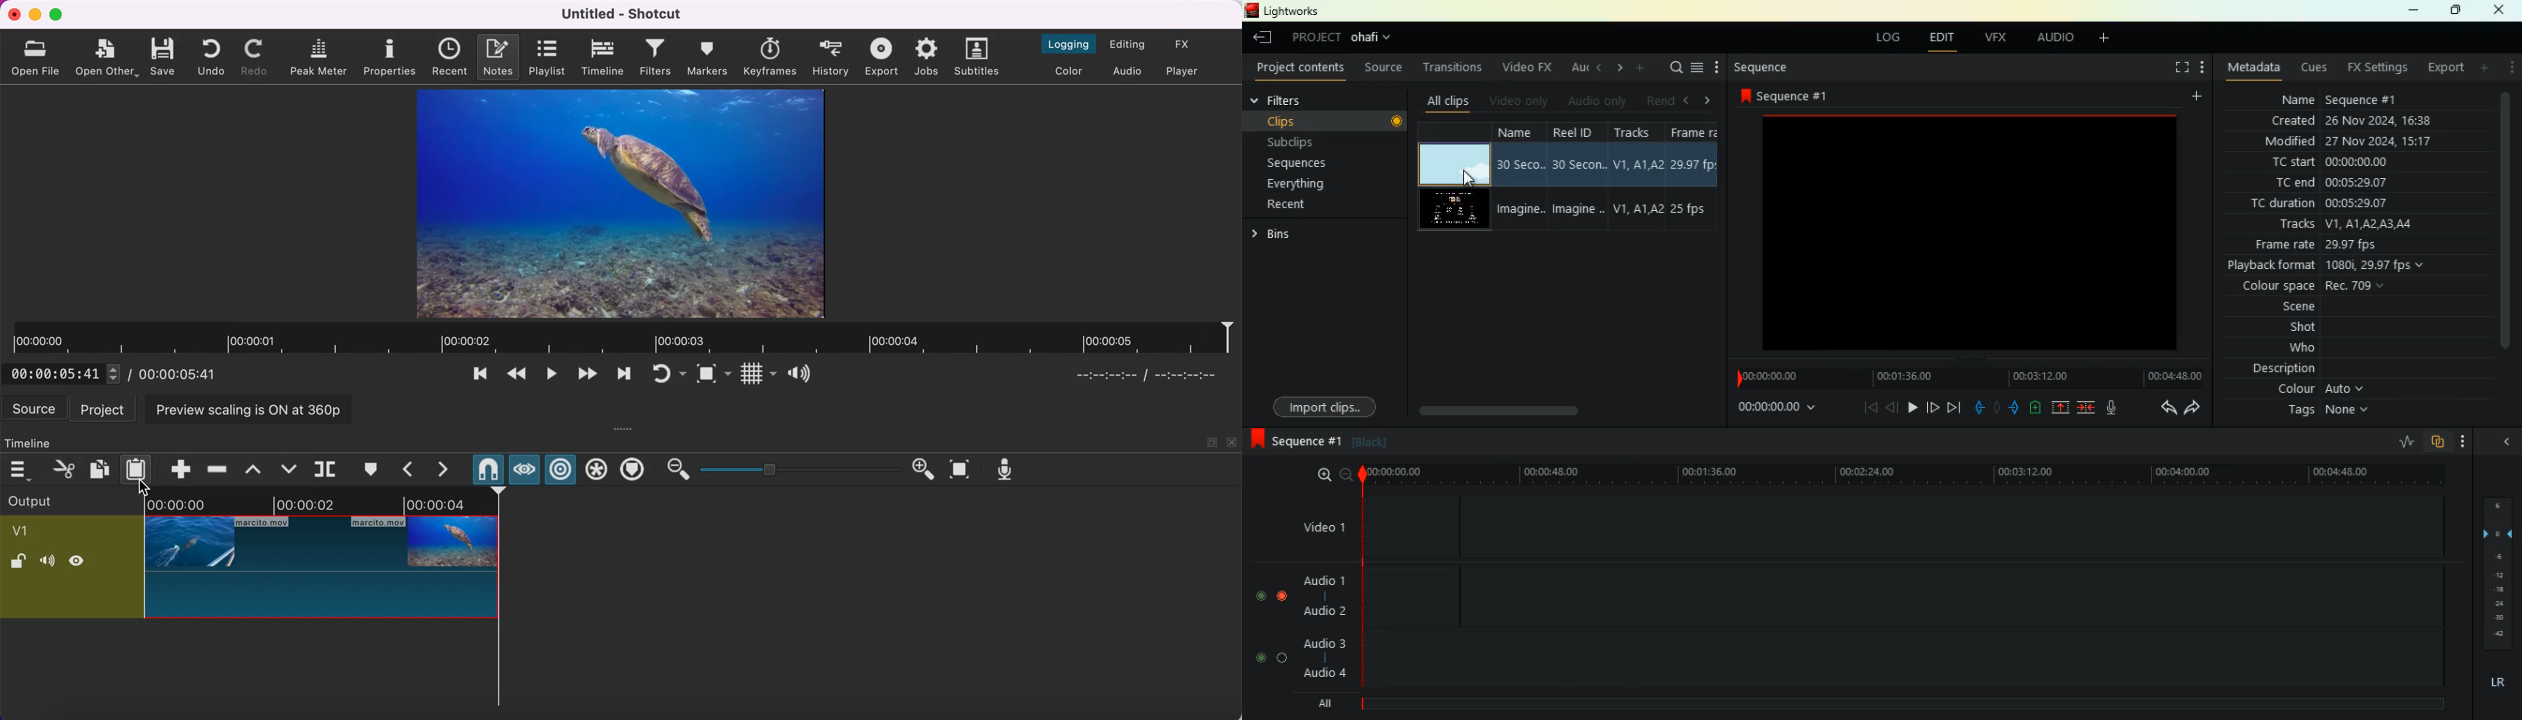  Describe the element at coordinates (1328, 672) in the screenshot. I see `audio4` at that location.